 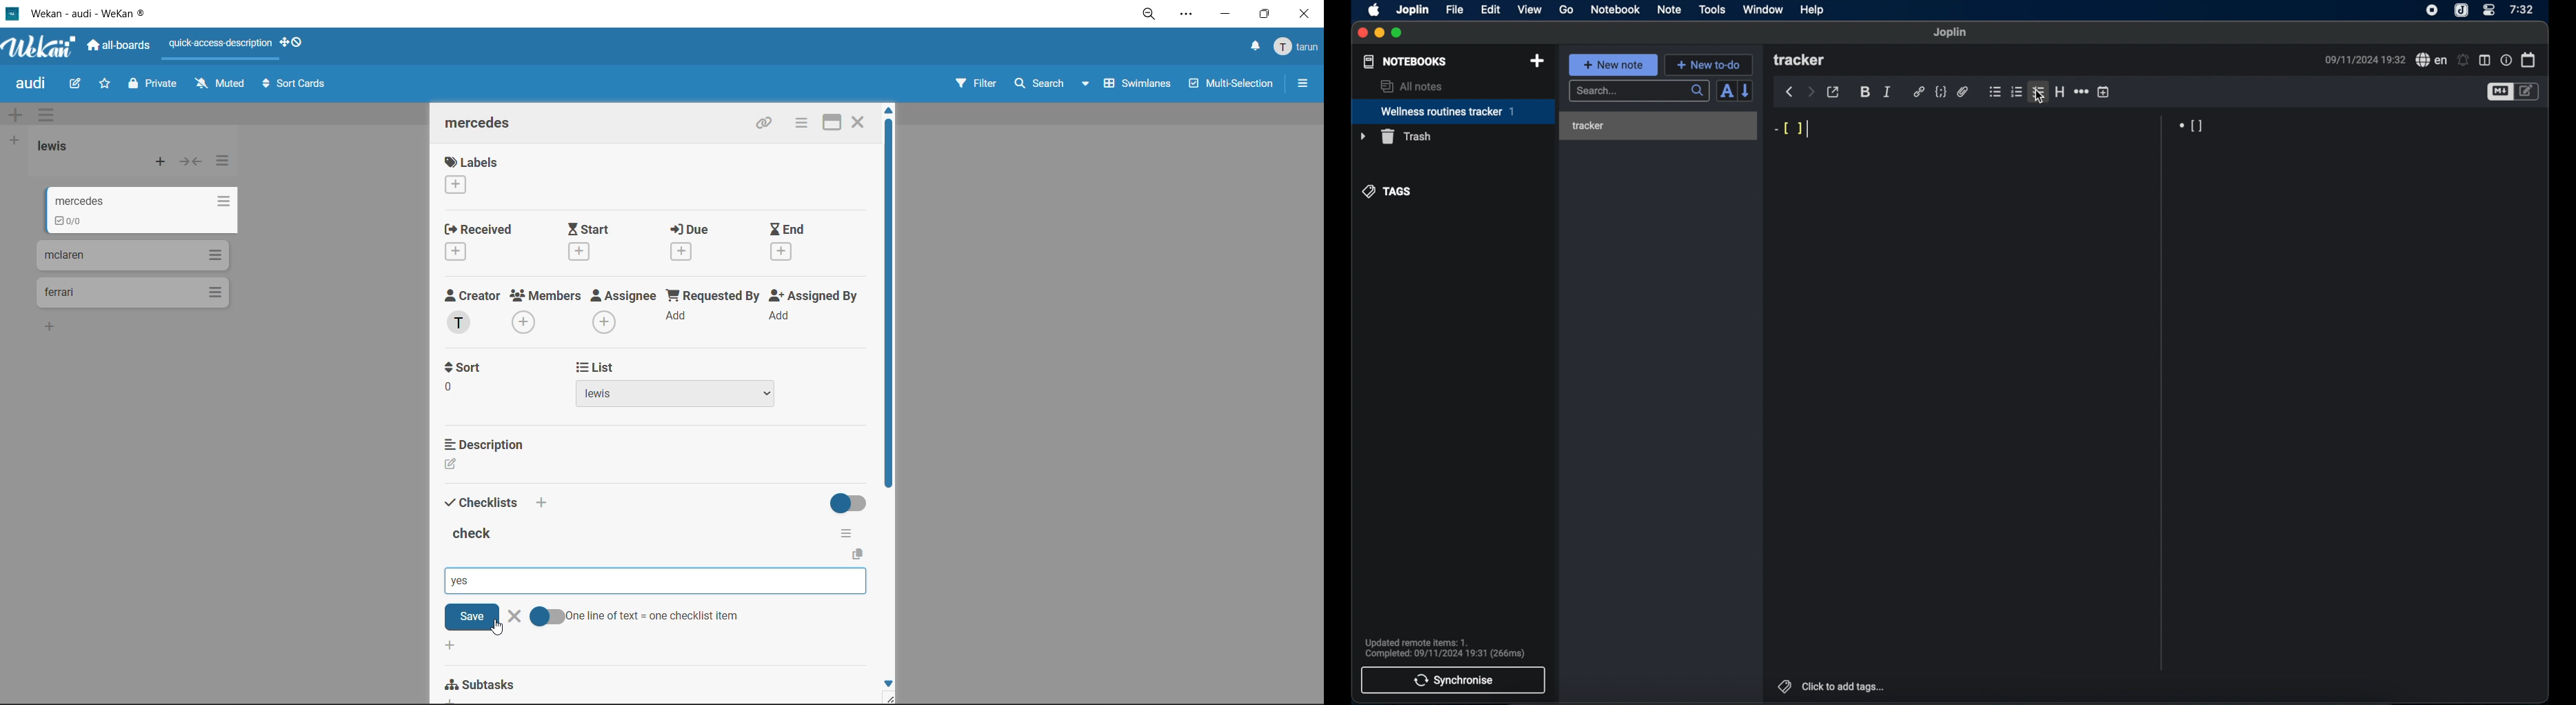 I want to click on checklist, so click(x=2040, y=91).